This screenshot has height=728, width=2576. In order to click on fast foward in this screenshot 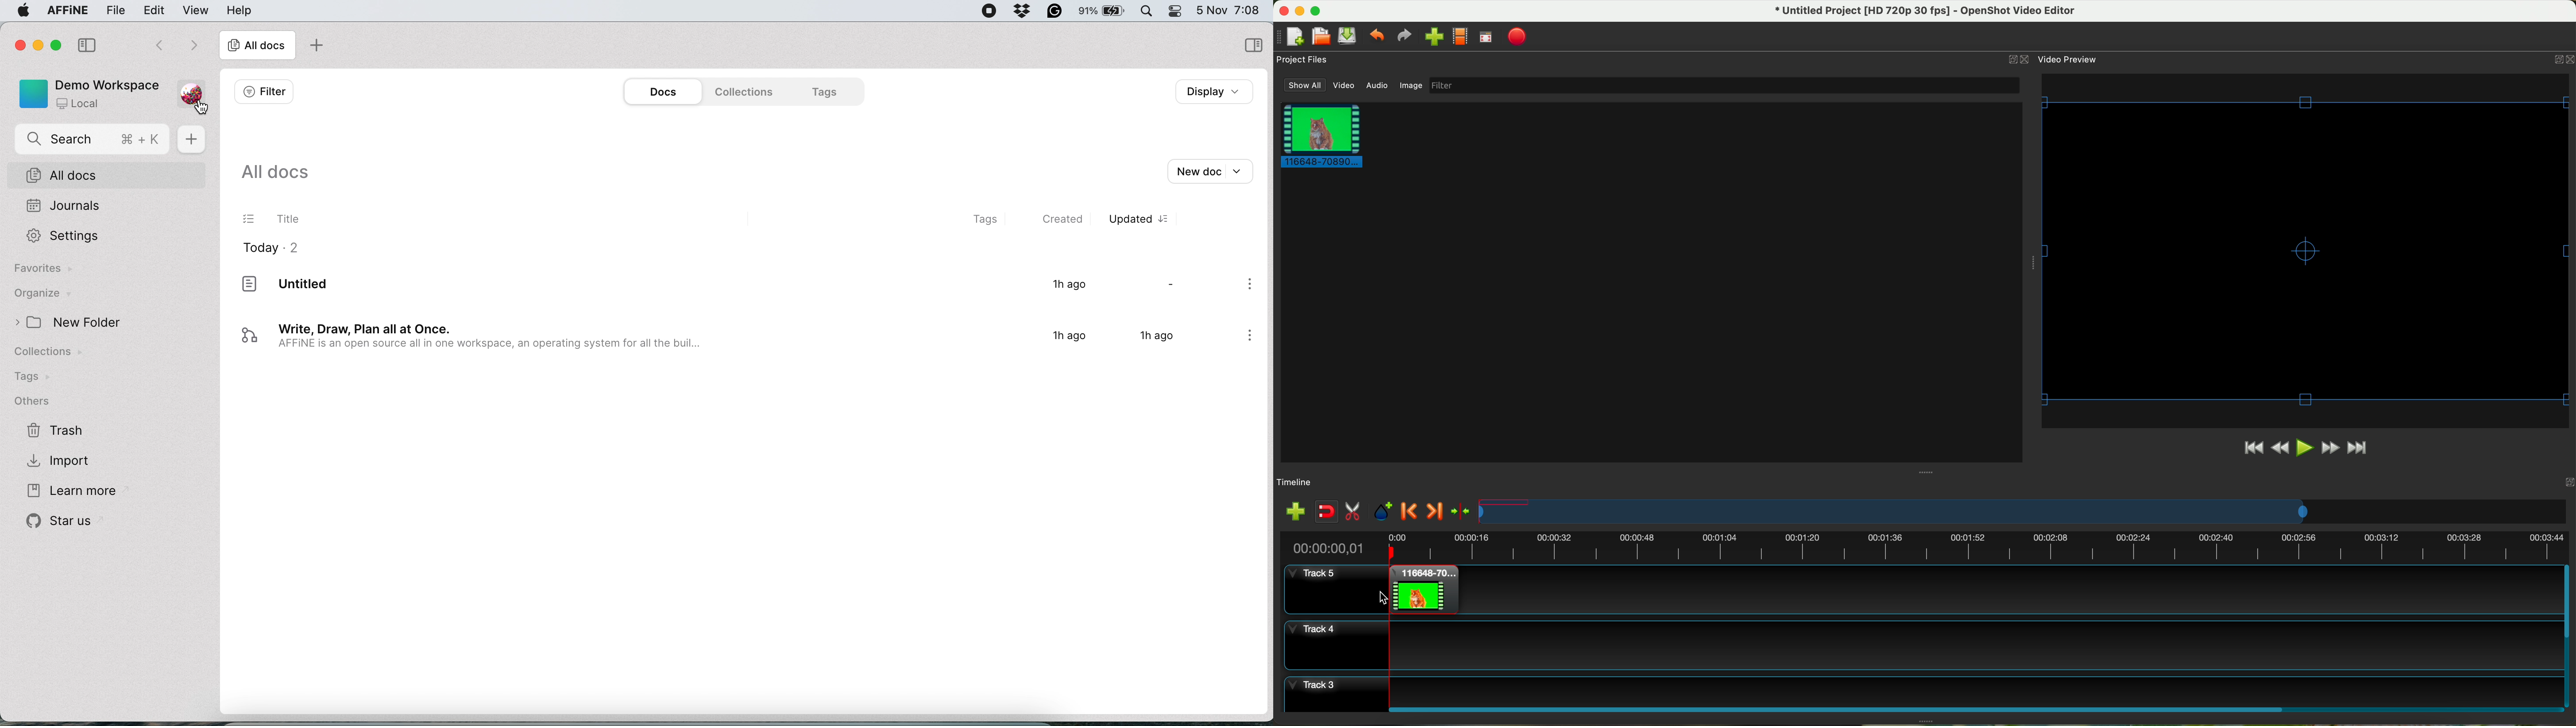, I will do `click(2330, 448)`.